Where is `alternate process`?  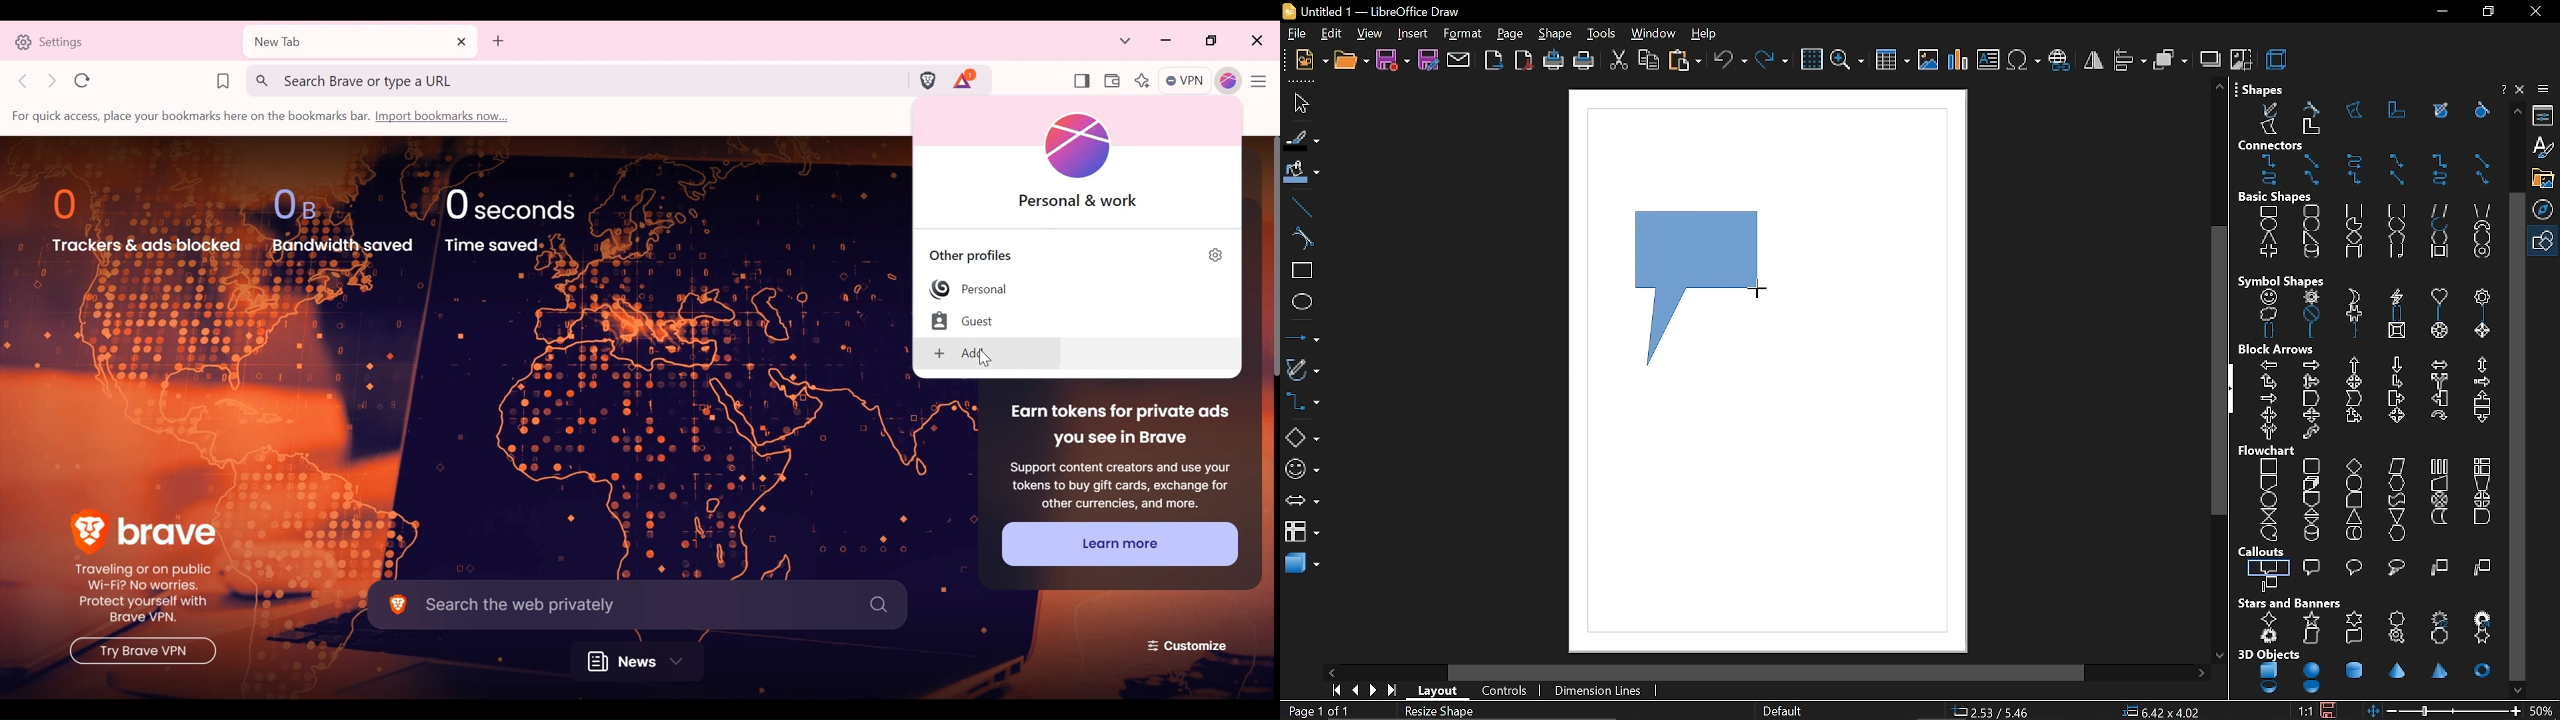 alternate process is located at coordinates (2309, 465).